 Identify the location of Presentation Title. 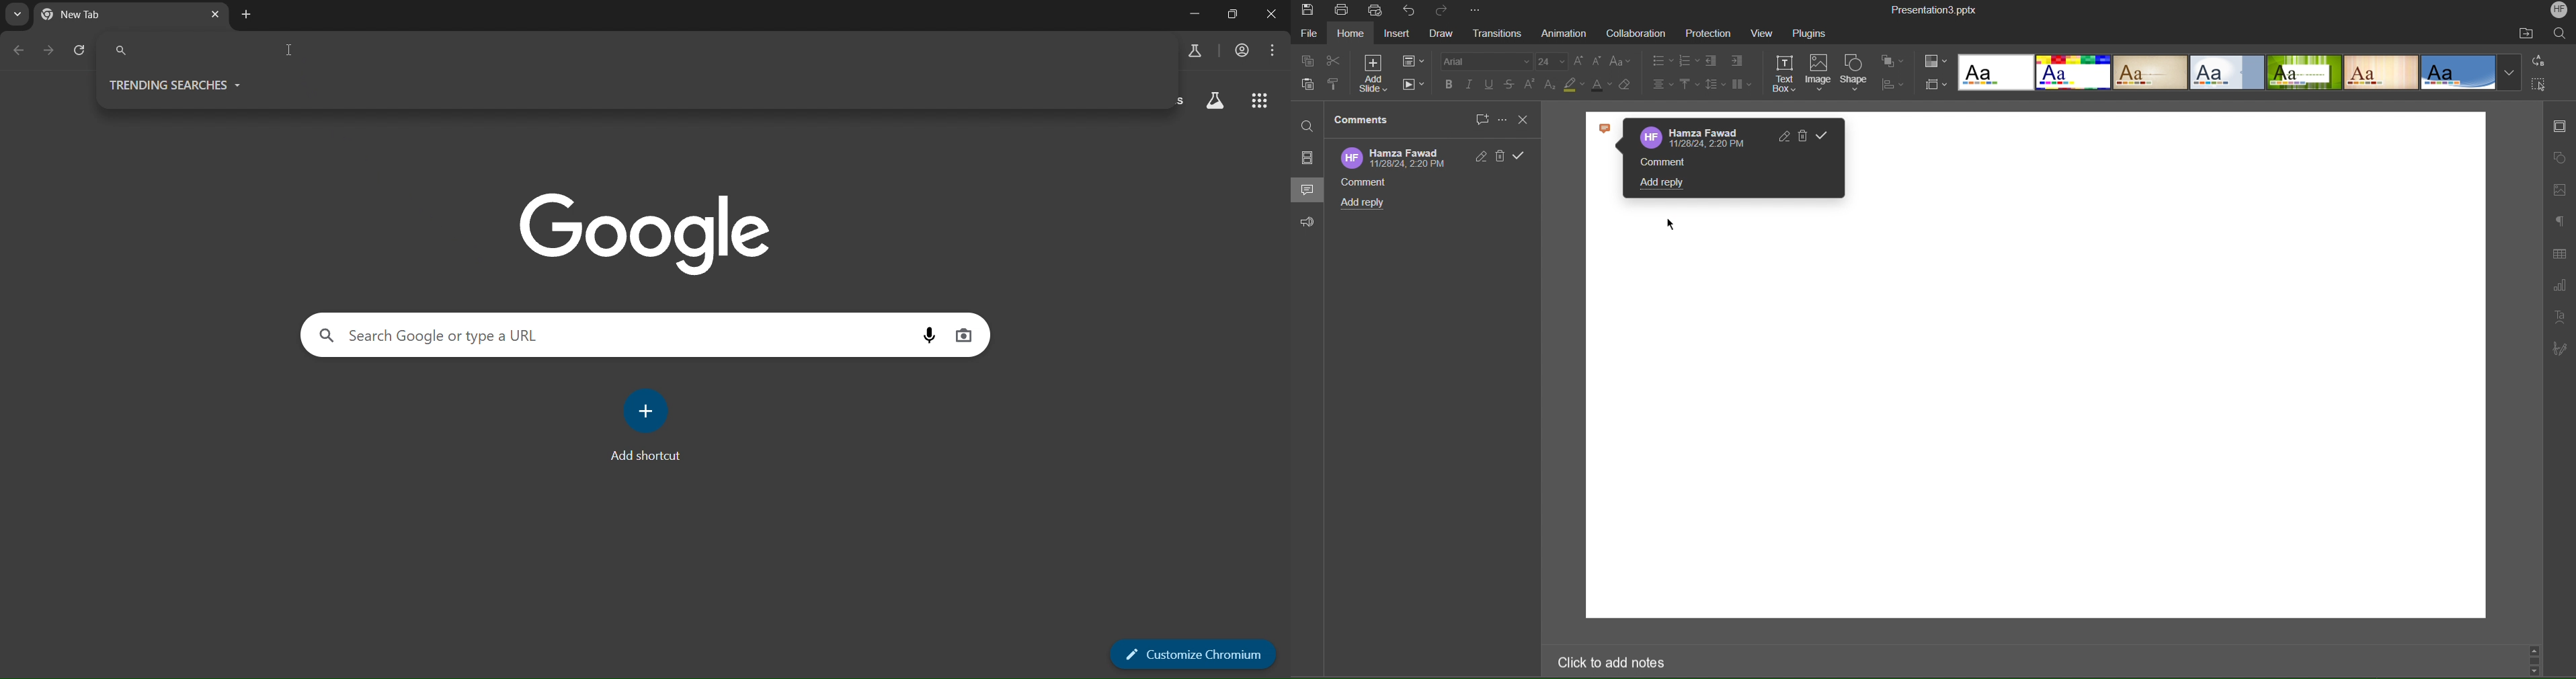
(1931, 10).